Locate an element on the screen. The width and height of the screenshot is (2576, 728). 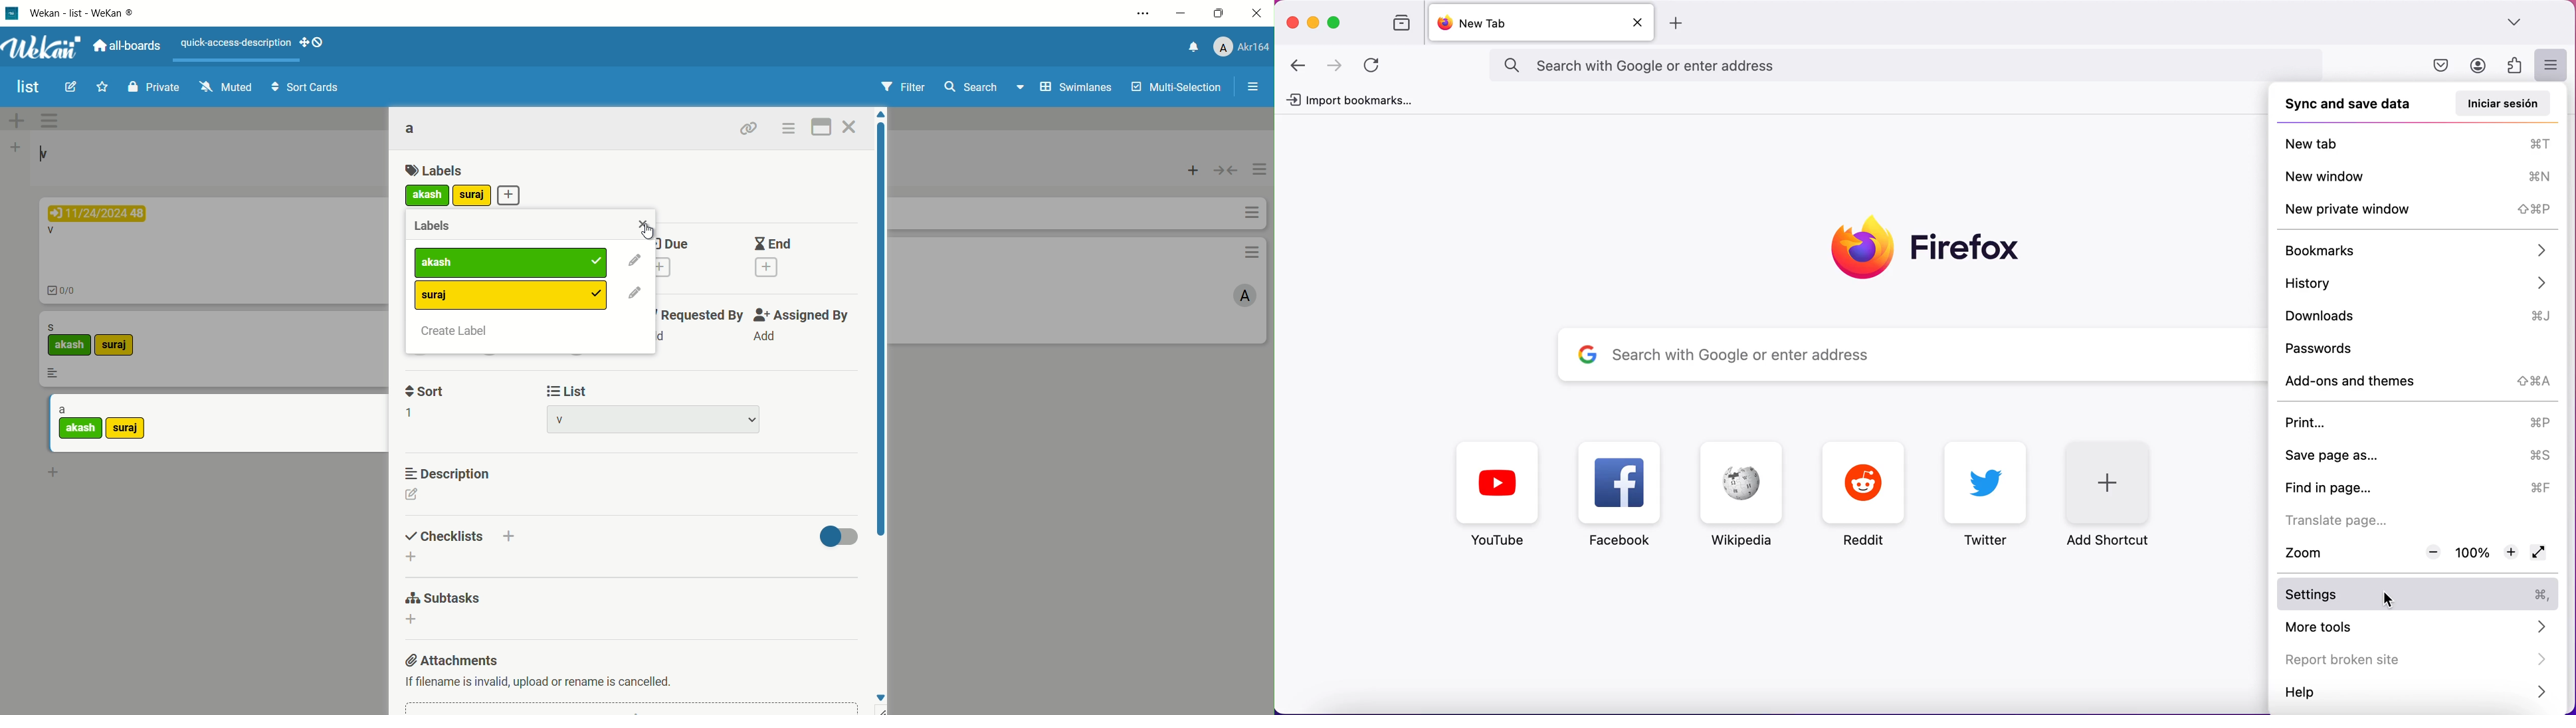
all boards is located at coordinates (130, 45).